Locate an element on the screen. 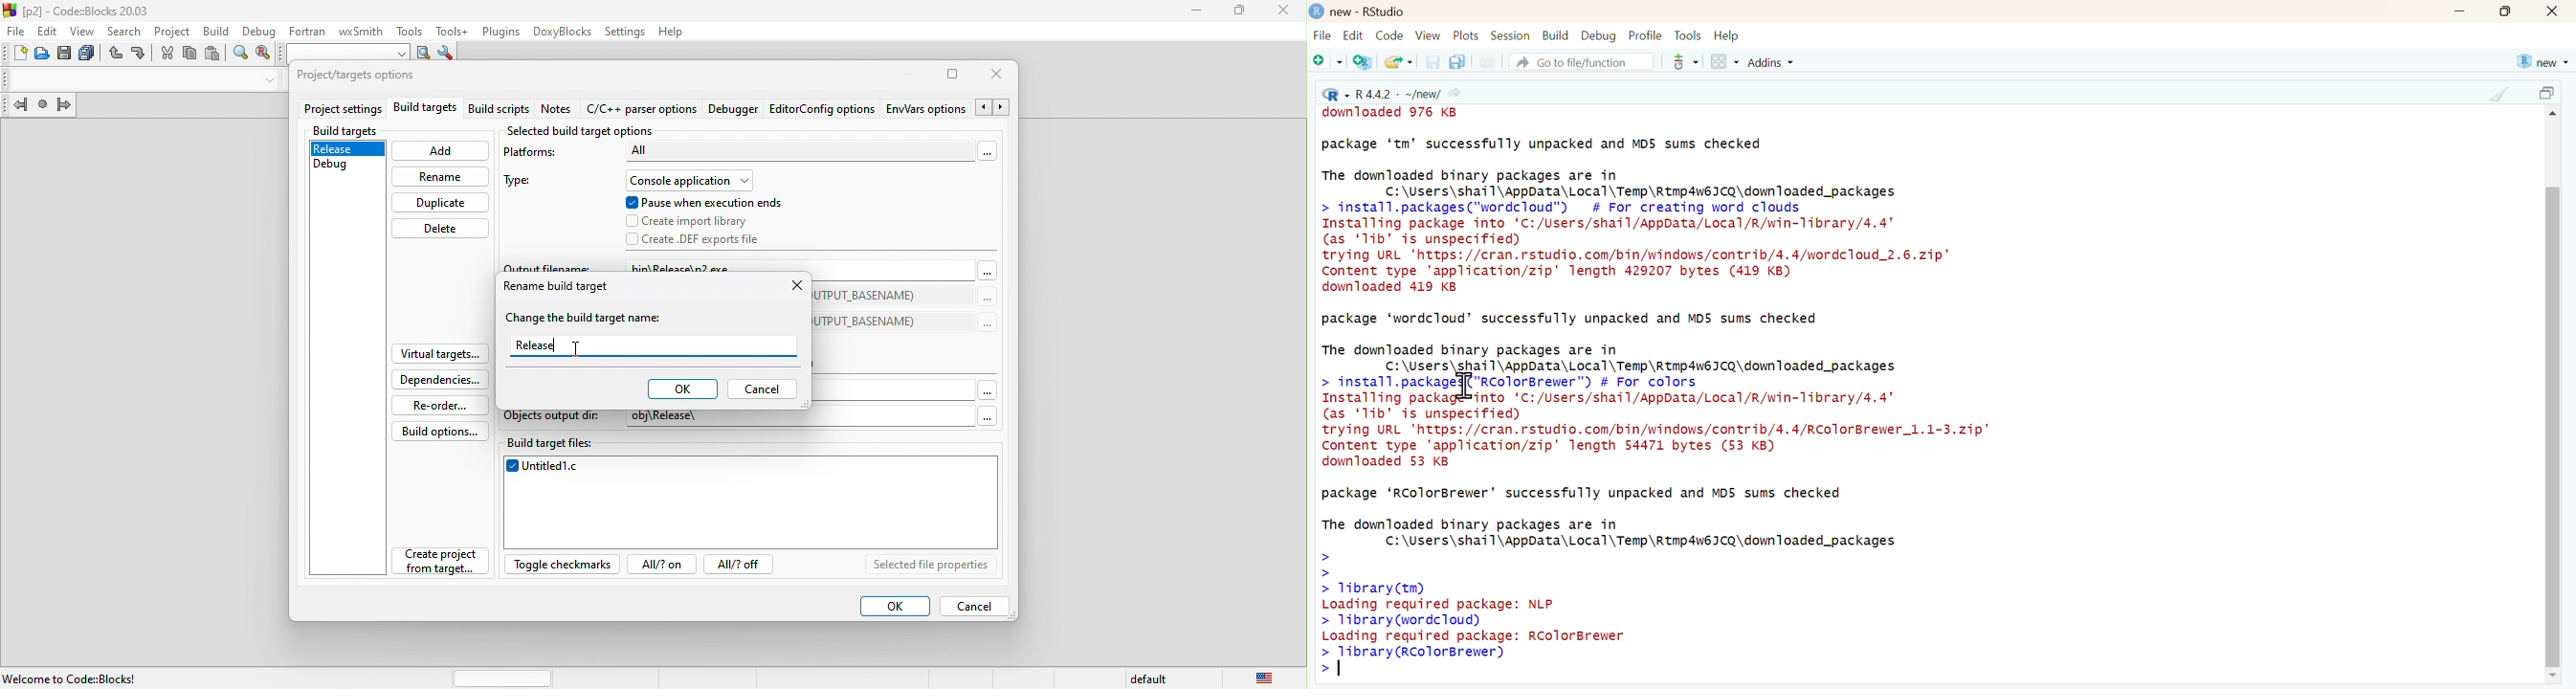 This screenshot has width=2576, height=700. cursor is located at coordinates (1467, 387).